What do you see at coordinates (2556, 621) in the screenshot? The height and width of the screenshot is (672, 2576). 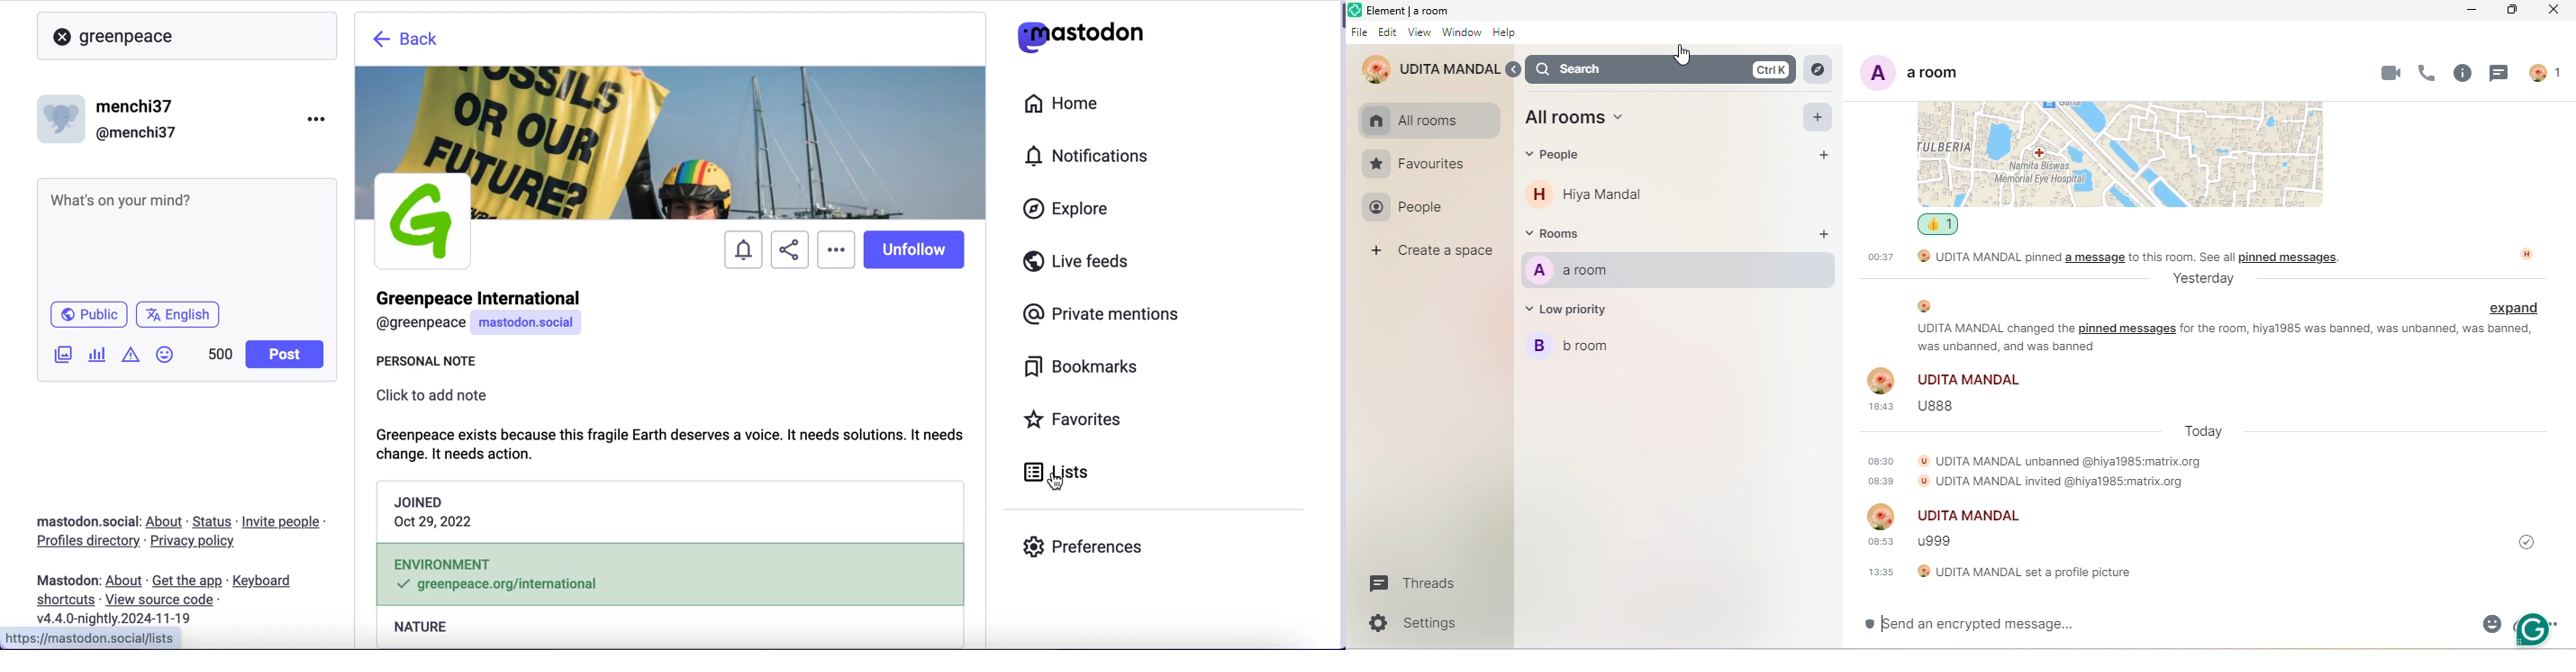 I see `more options` at bounding box center [2556, 621].